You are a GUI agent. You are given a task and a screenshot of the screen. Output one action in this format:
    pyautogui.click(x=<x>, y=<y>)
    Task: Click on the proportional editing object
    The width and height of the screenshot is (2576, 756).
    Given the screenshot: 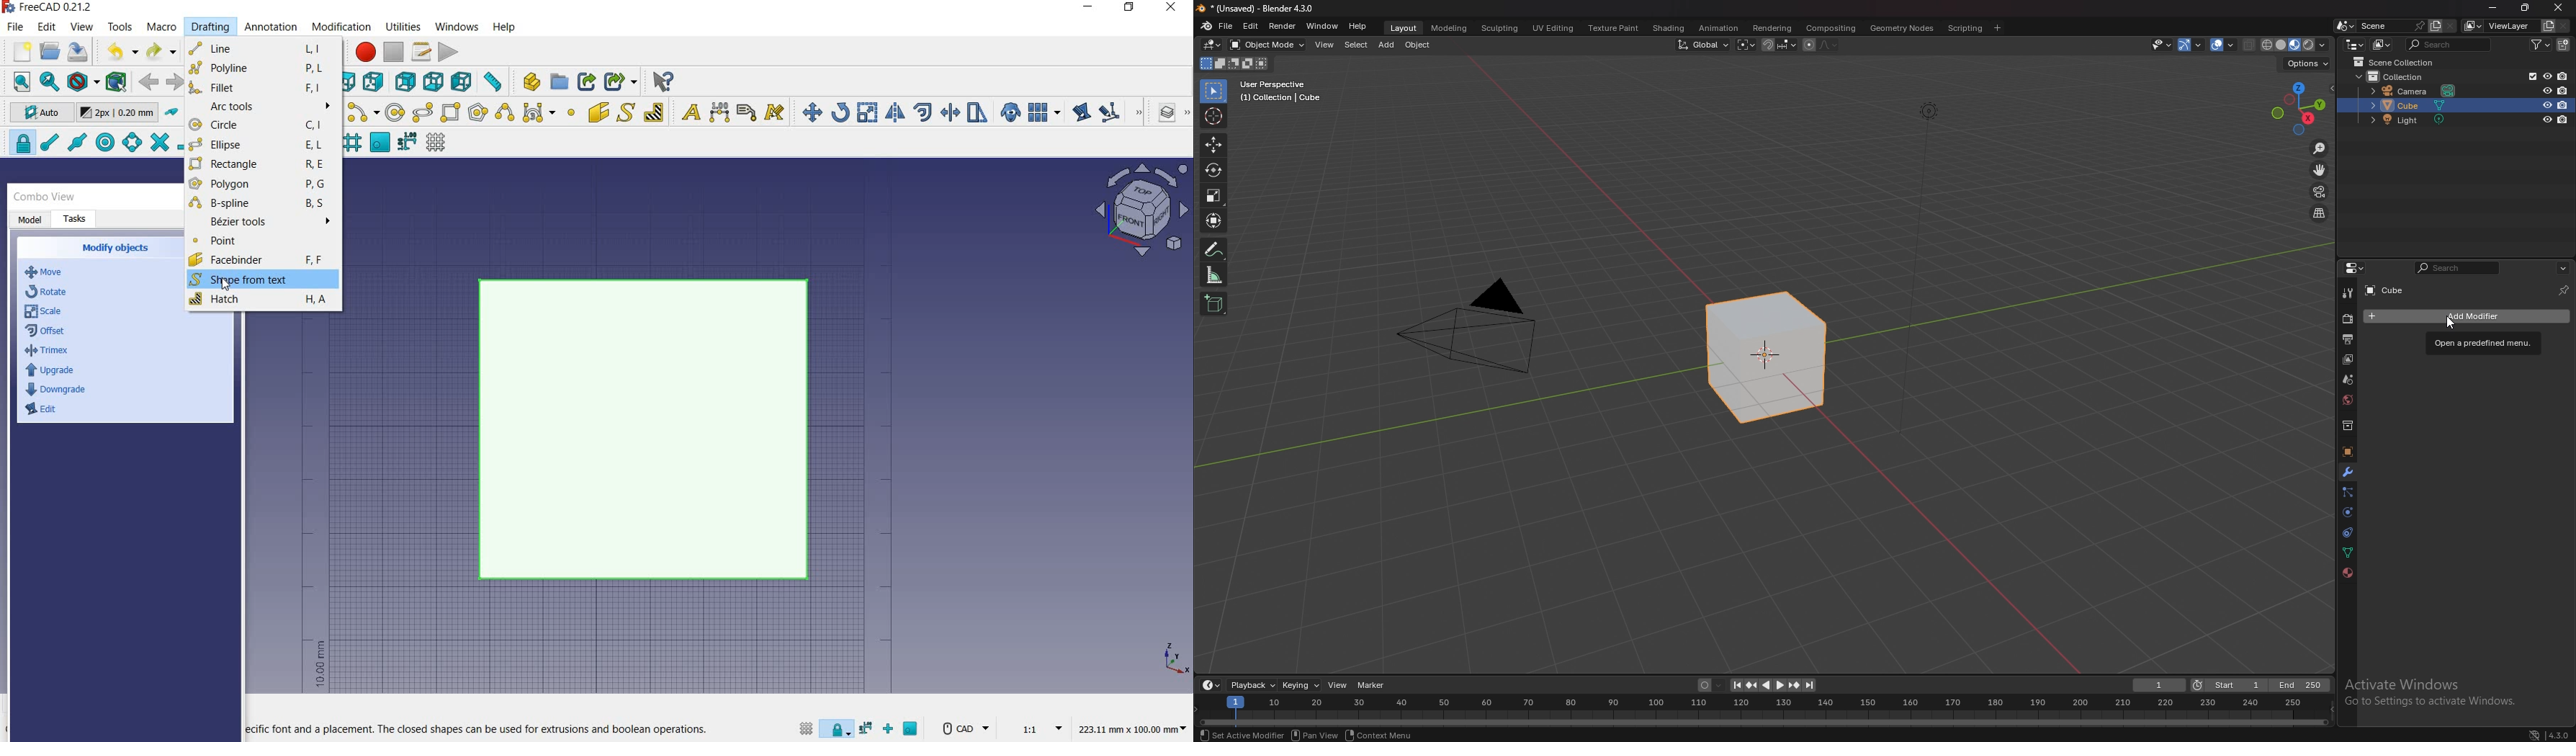 What is the action you would take?
    pyautogui.click(x=1808, y=45)
    